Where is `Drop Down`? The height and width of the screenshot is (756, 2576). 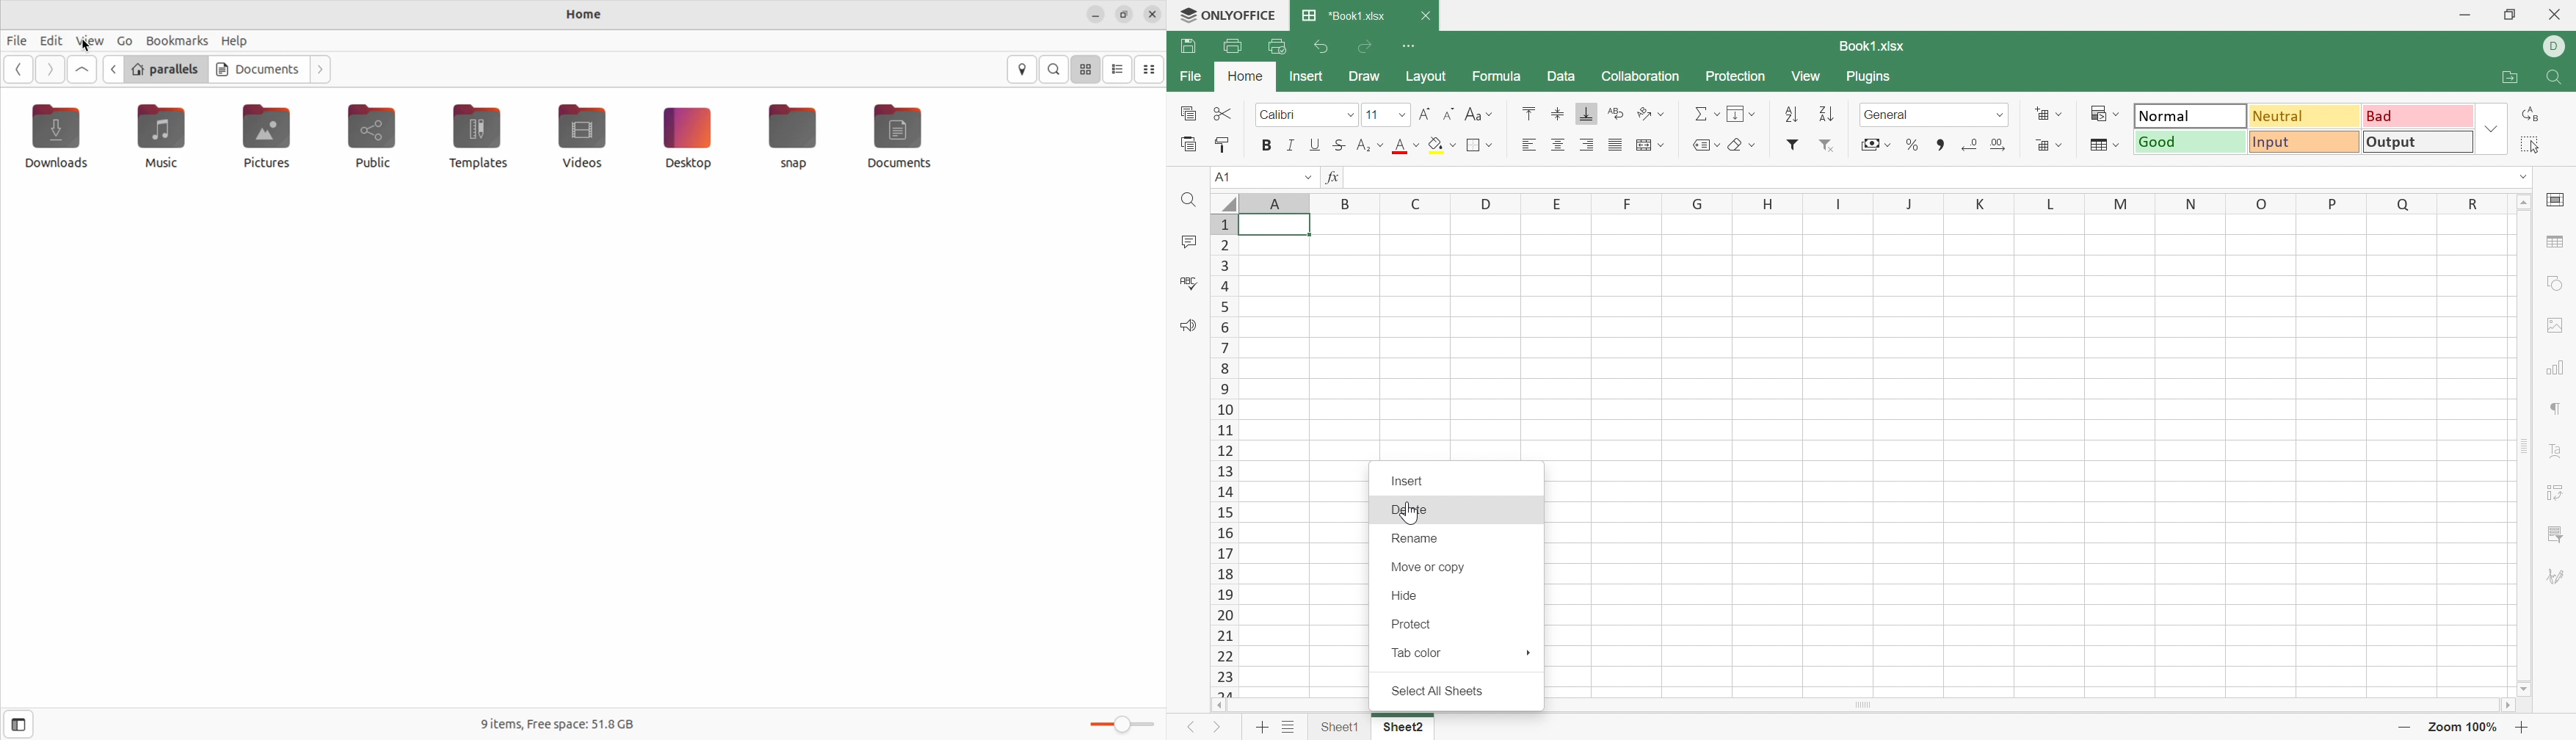
Drop Down is located at coordinates (2526, 175).